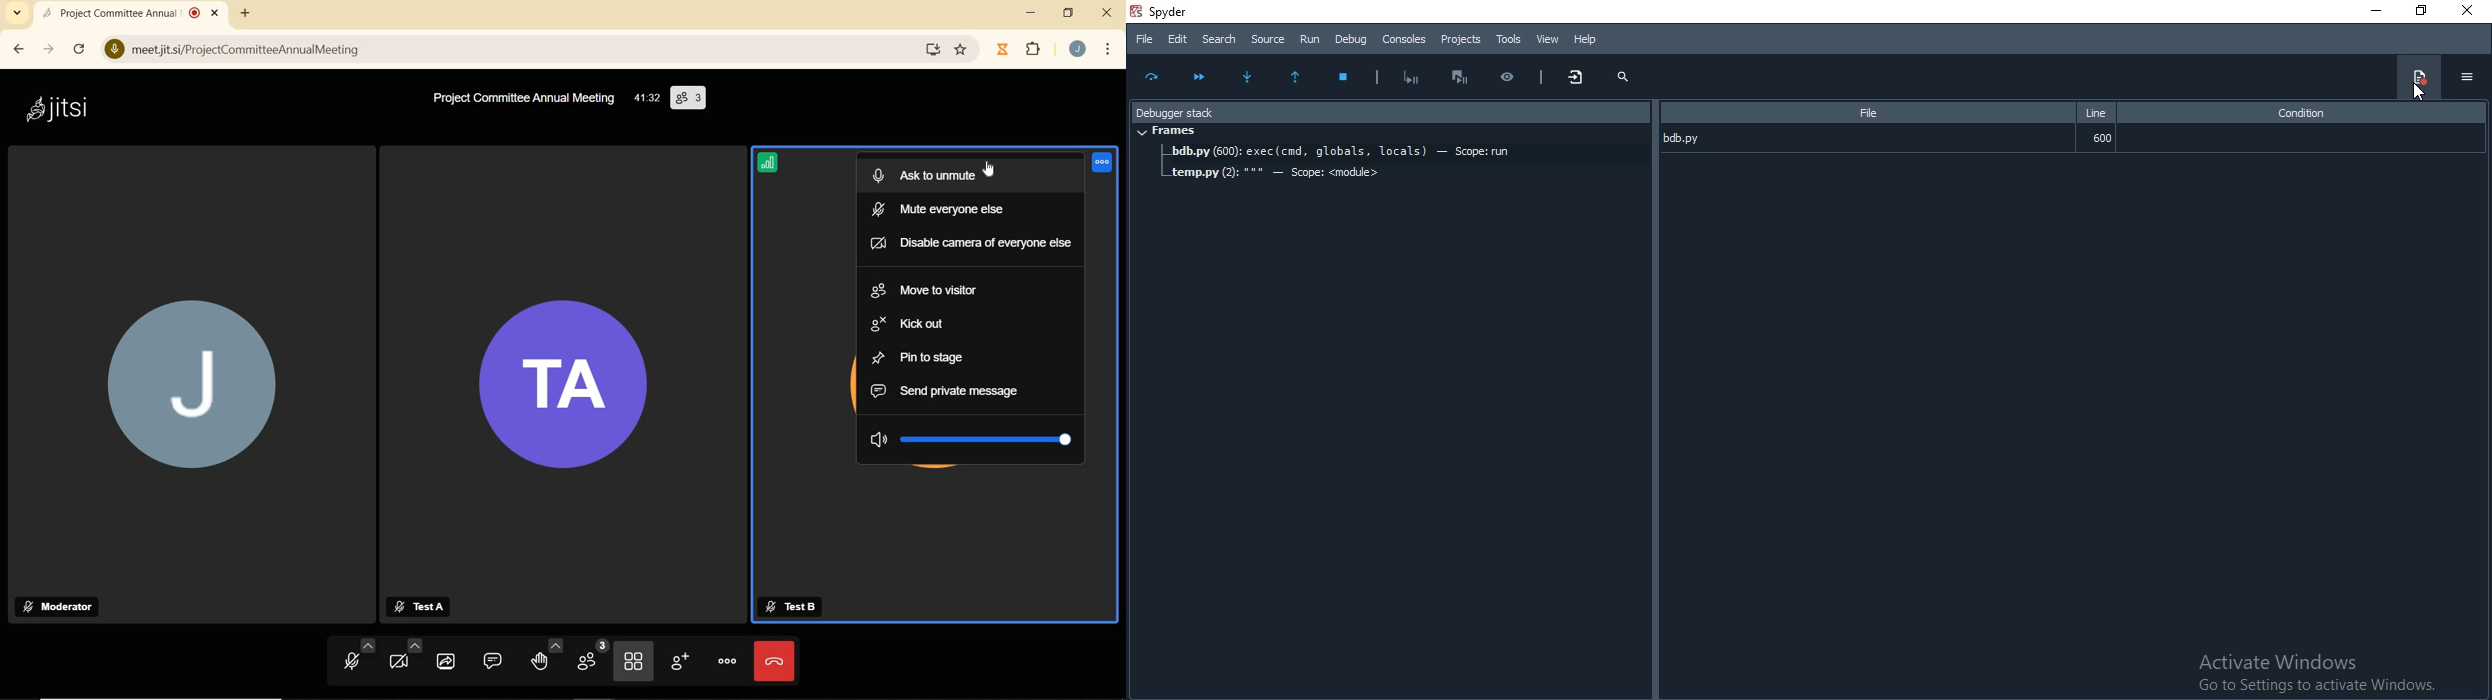 The height and width of the screenshot is (700, 2492). I want to click on Help, so click(1586, 39).